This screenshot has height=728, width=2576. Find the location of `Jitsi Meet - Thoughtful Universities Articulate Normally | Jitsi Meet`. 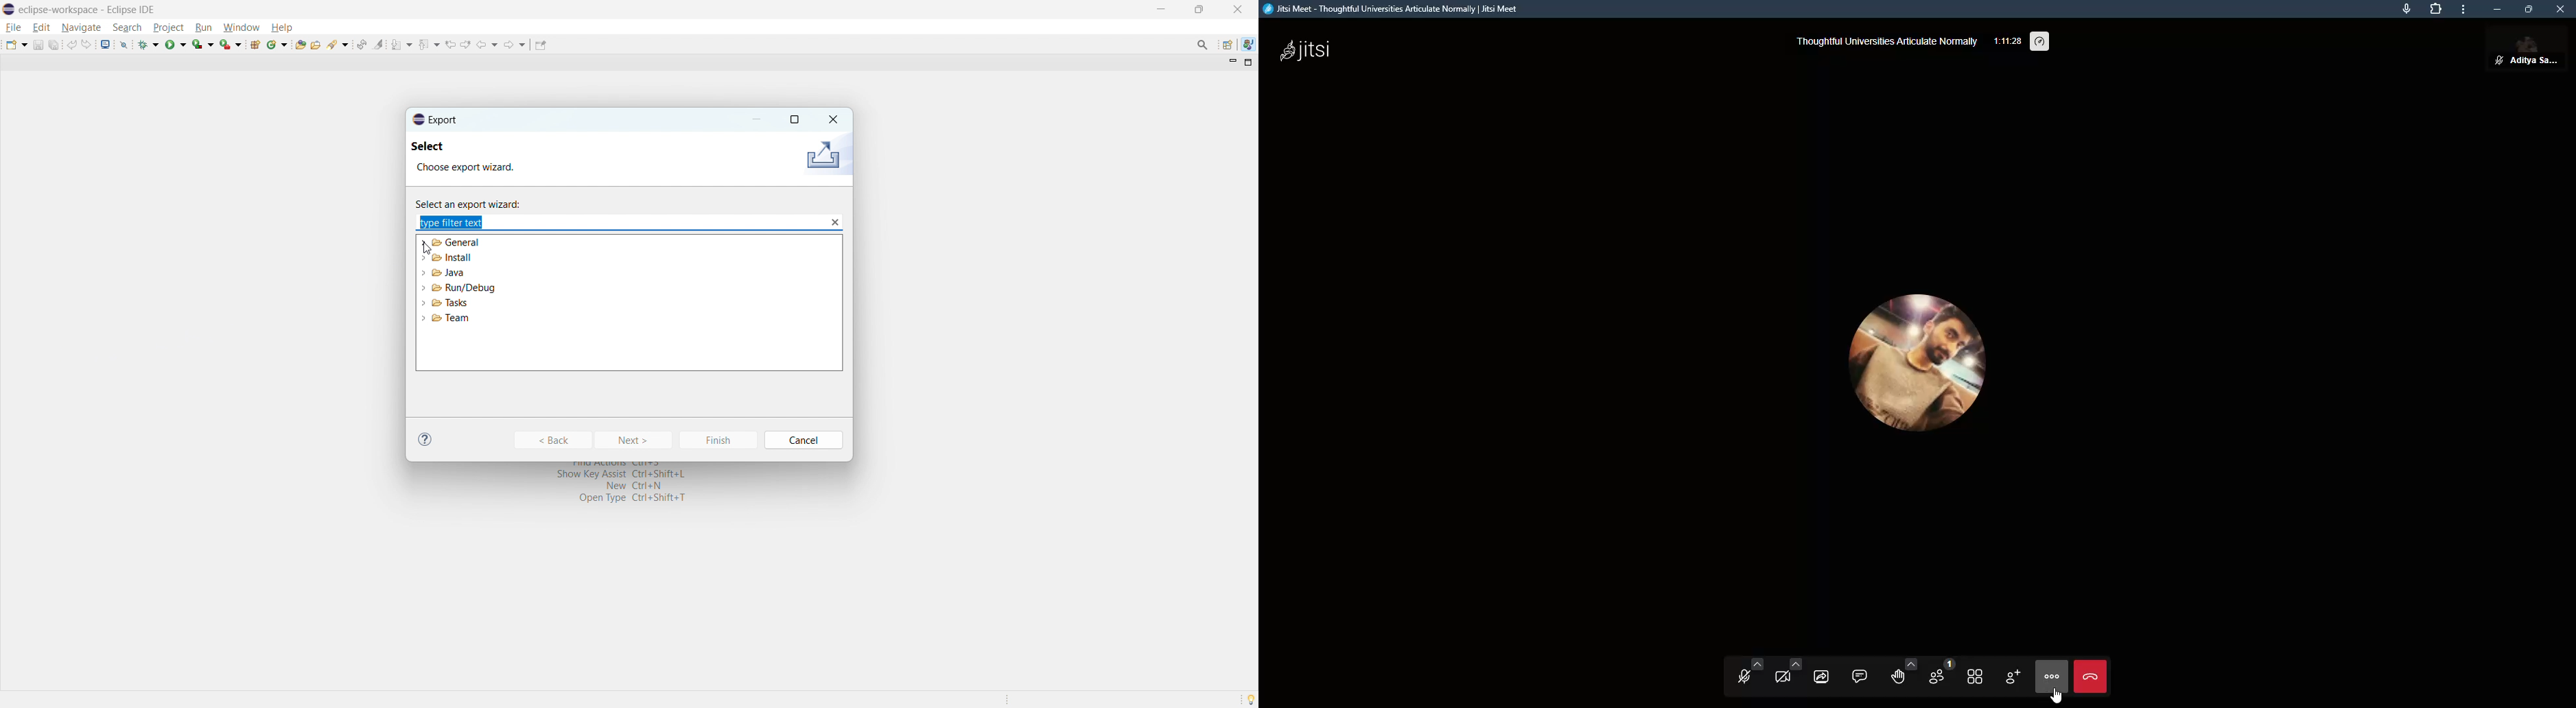

Jitsi Meet - Thoughtful Universities Articulate Normally | Jitsi Meet is located at coordinates (1408, 10).